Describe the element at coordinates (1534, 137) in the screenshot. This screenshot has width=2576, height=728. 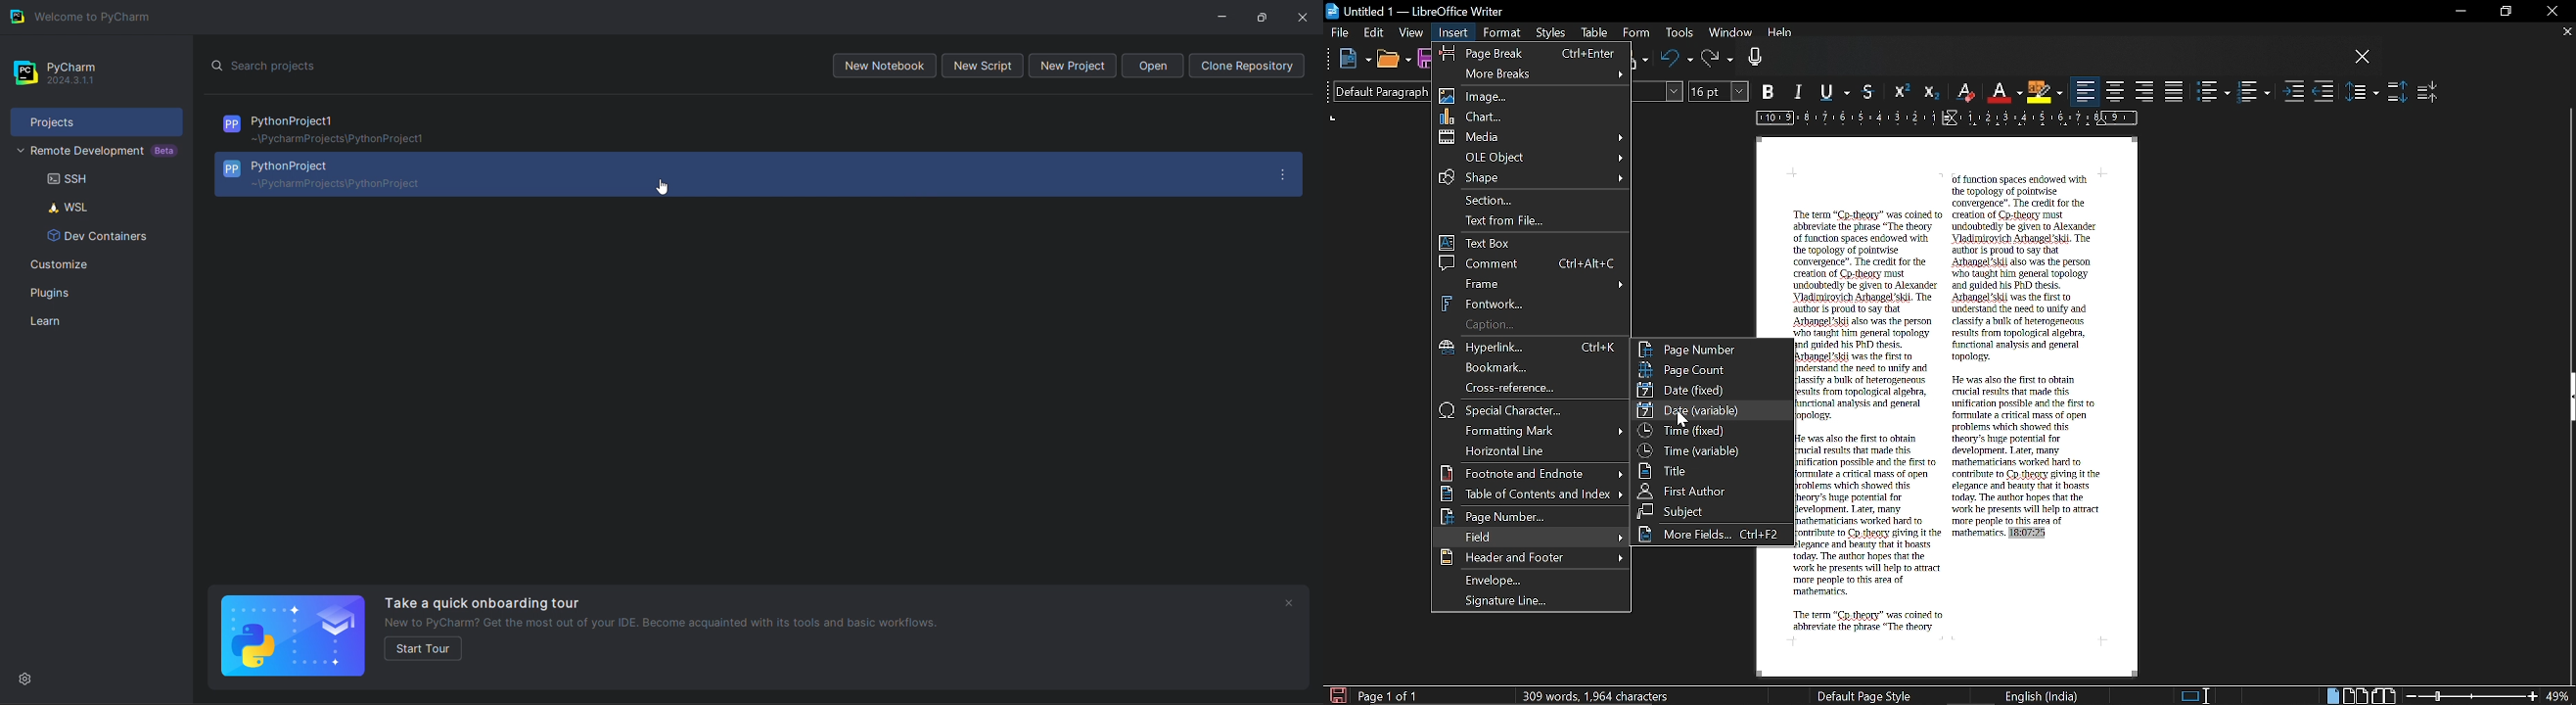
I see `Media` at that location.